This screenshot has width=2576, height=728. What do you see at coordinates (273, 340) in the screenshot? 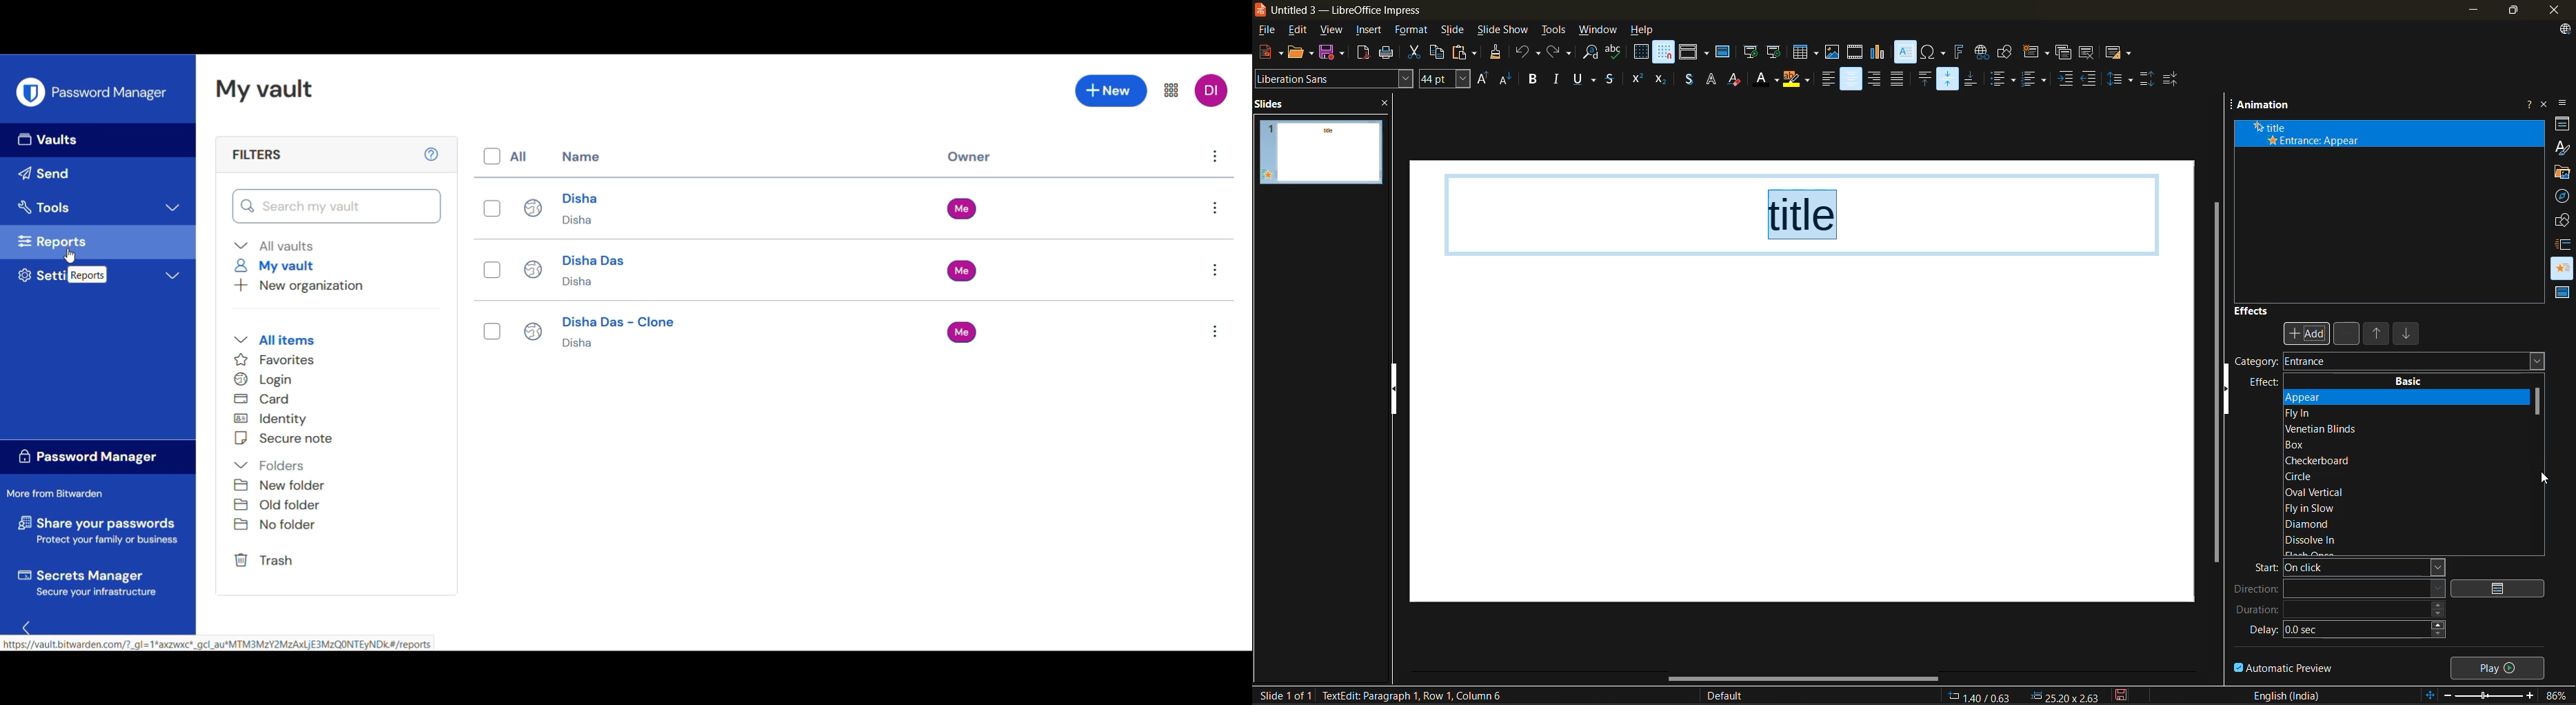
I see `Collapse all itmes` at bounding box center [273, 340].